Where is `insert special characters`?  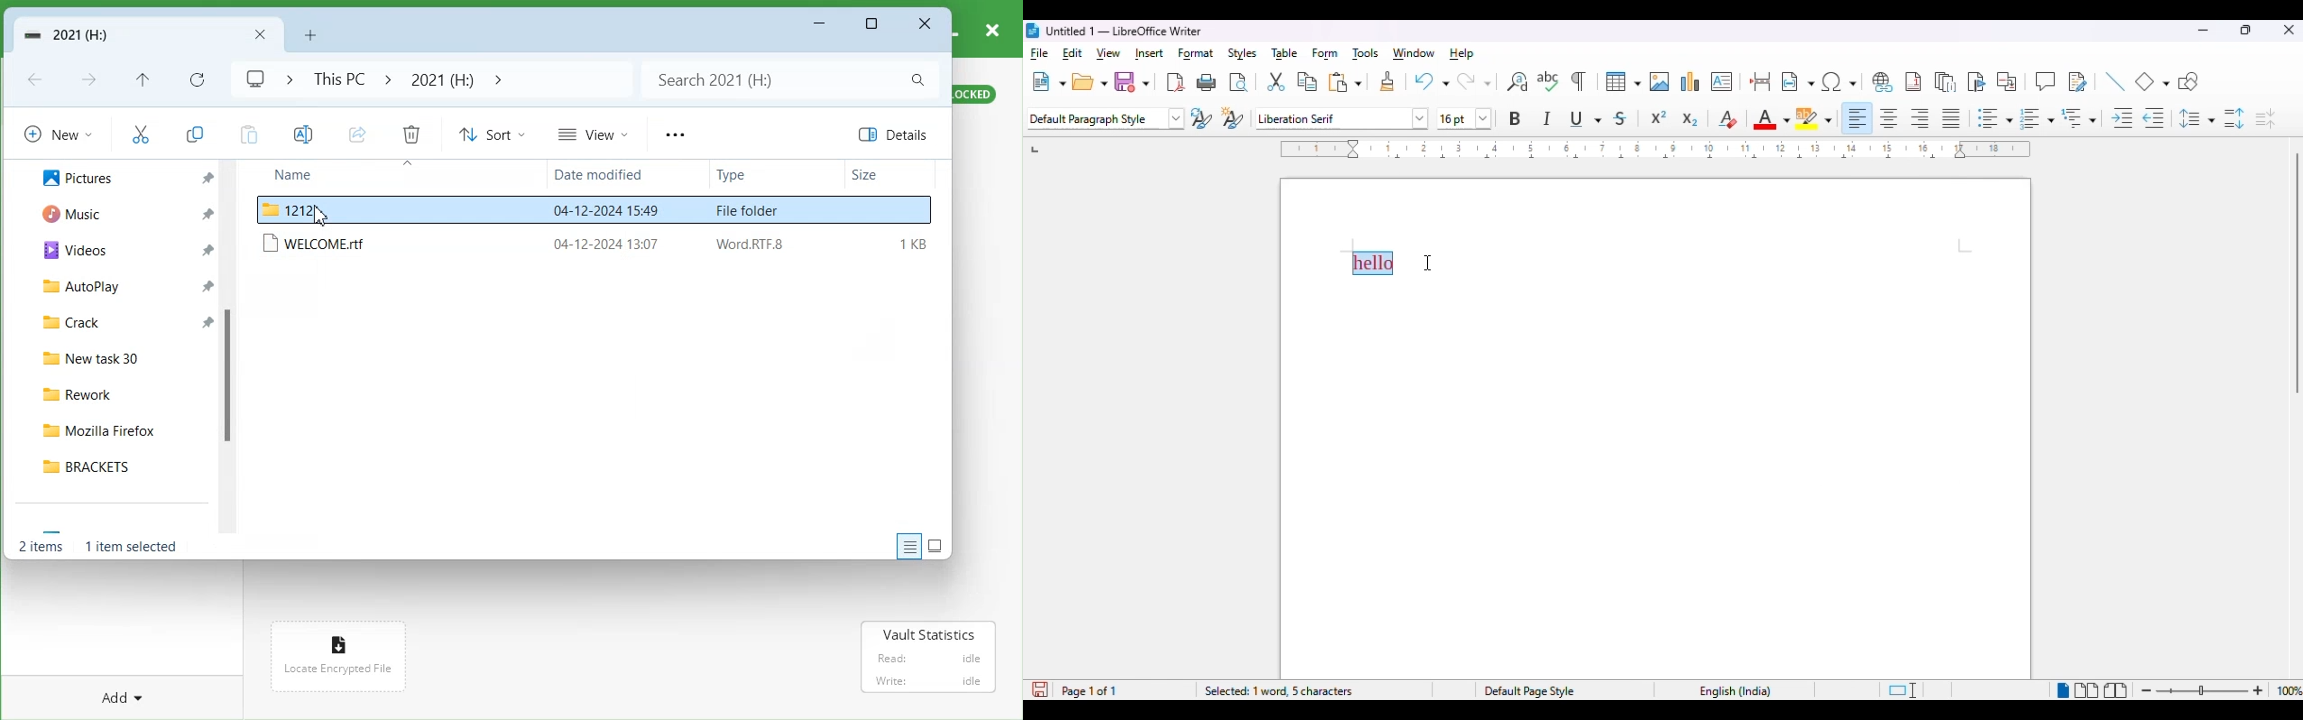
insert special characters is located at coordinates (1840, 82).